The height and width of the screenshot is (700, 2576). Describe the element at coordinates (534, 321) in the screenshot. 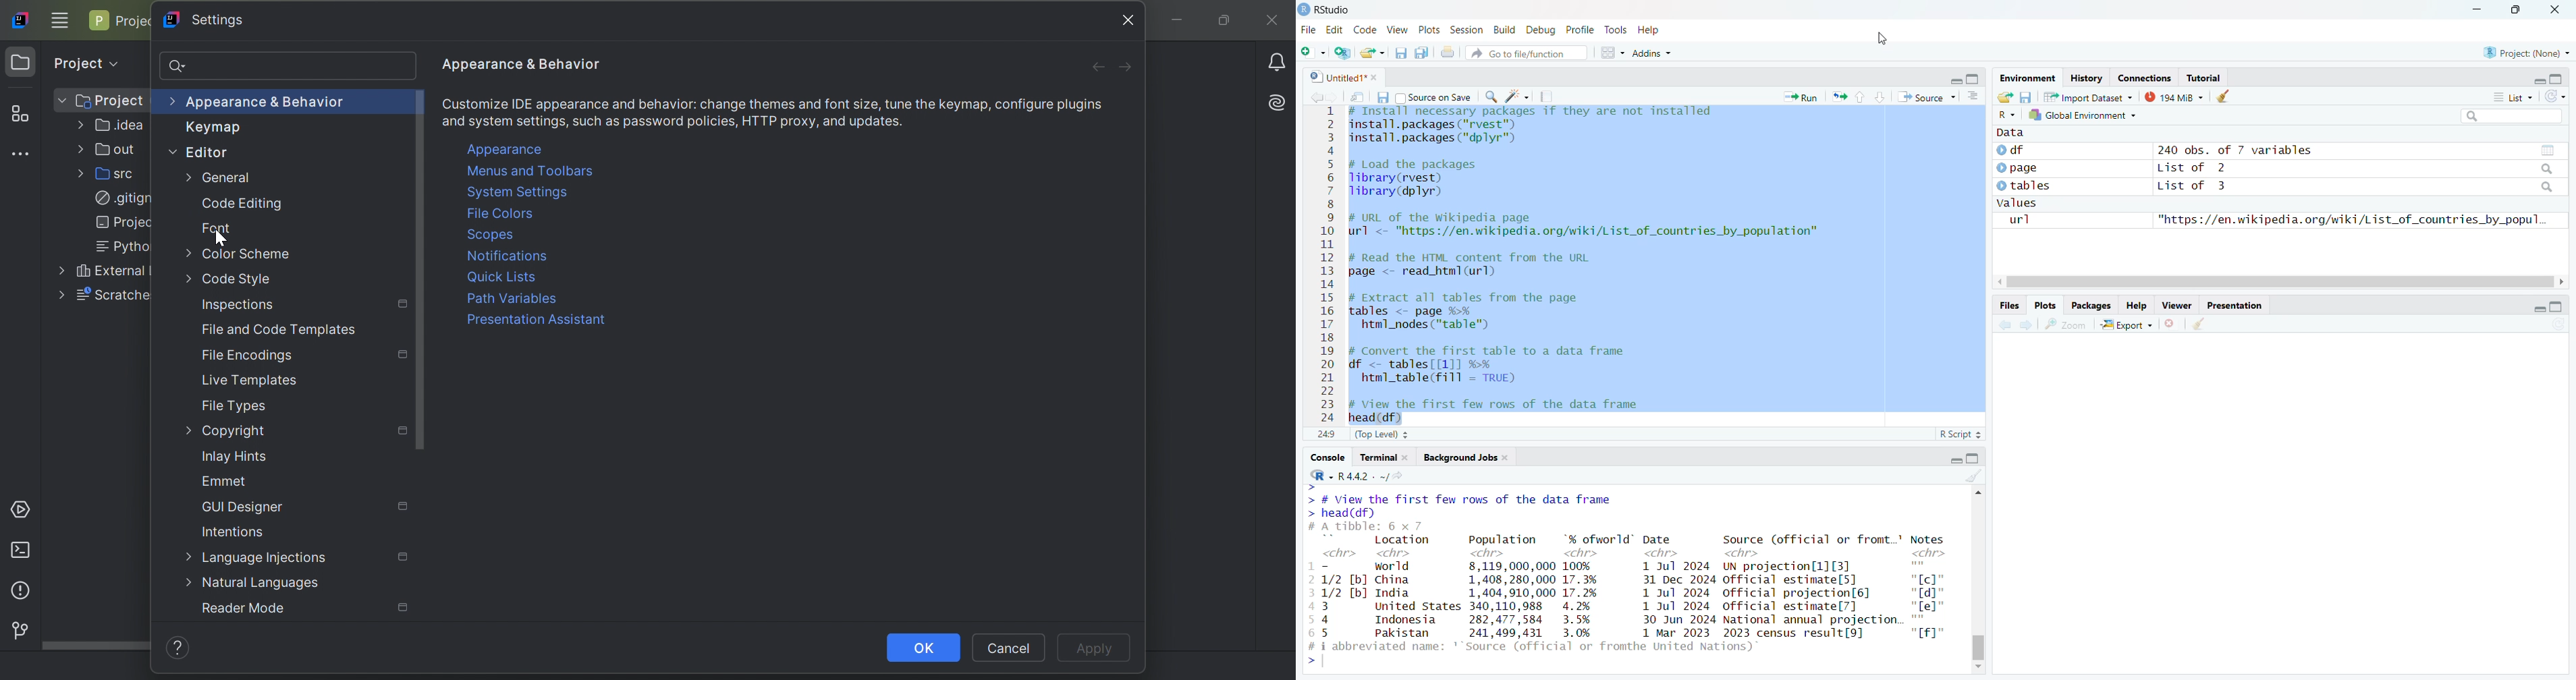

I see `Presentation Assistant` at that location.